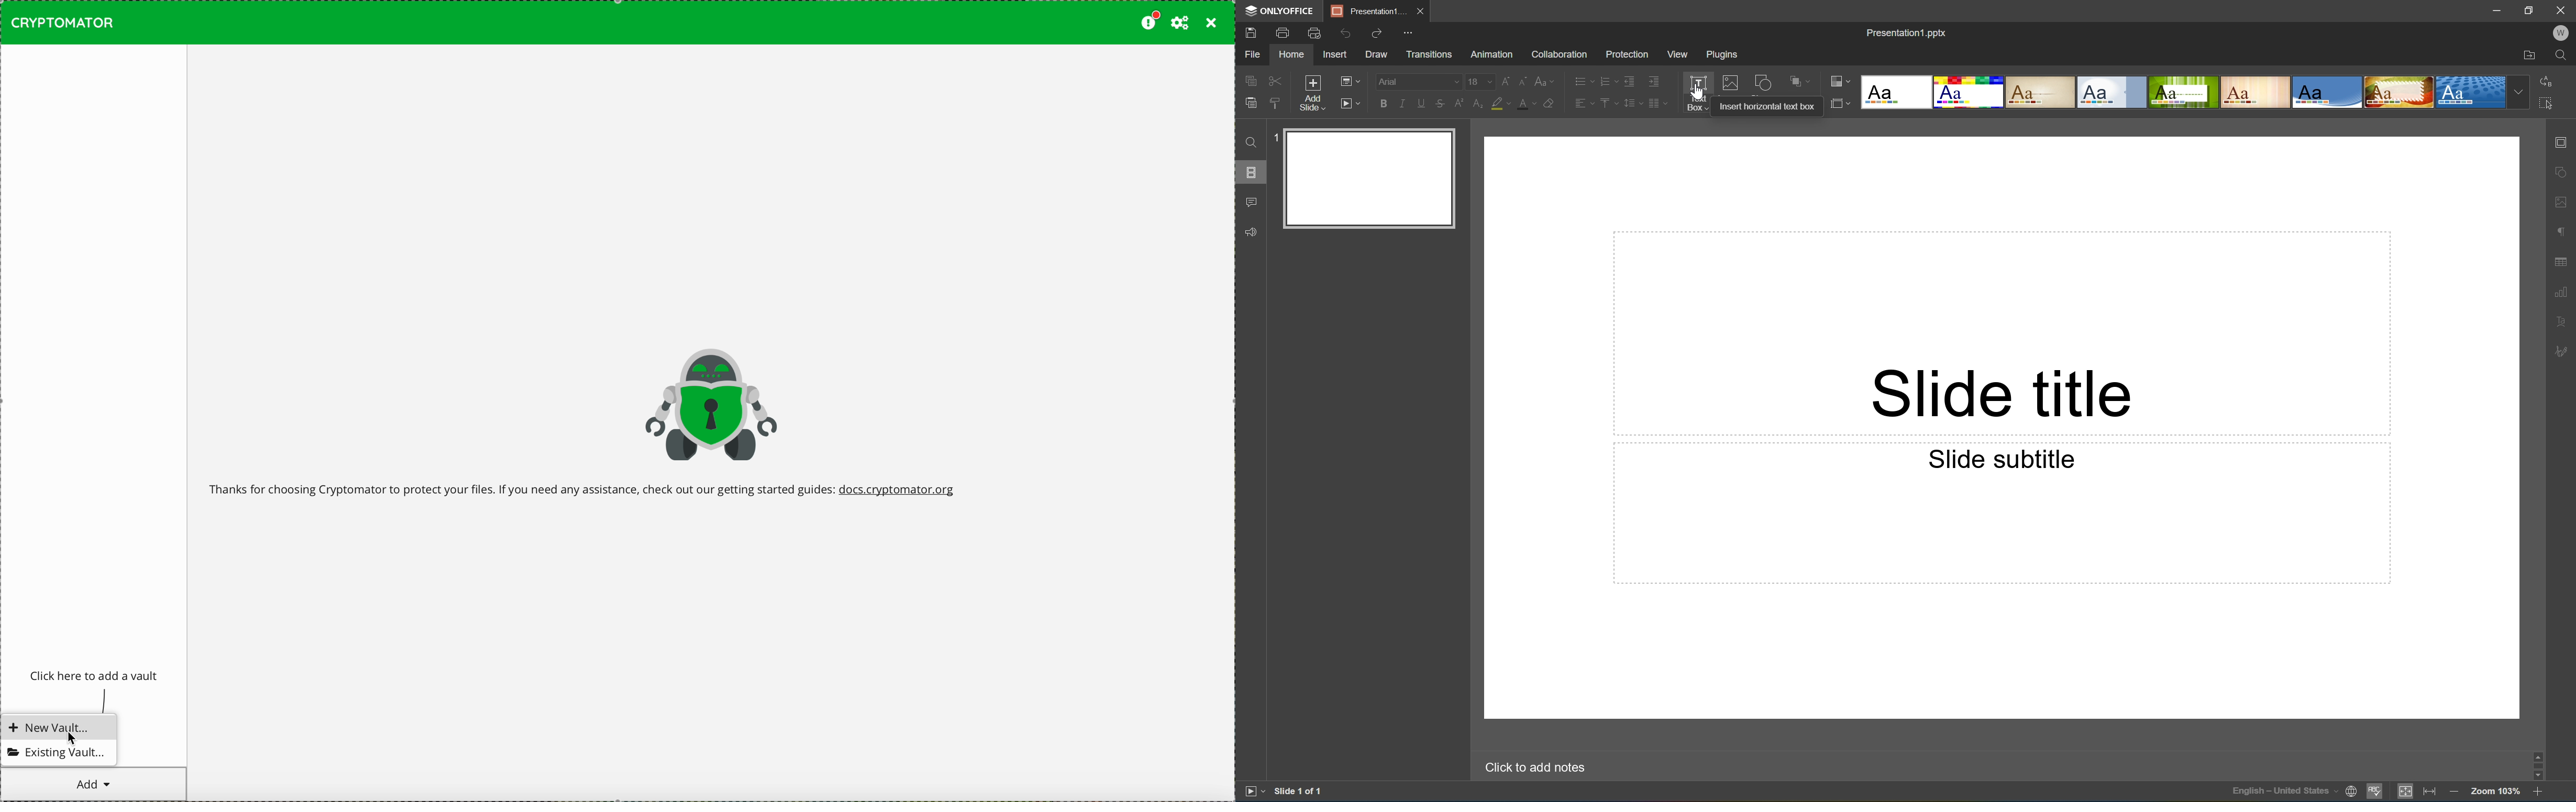 The width and height of the screenshot is (2576, 812). What do you see at coordinates (1401, 104) in the screenshot?
I see `Italic` at bounding box center [1401, 104].